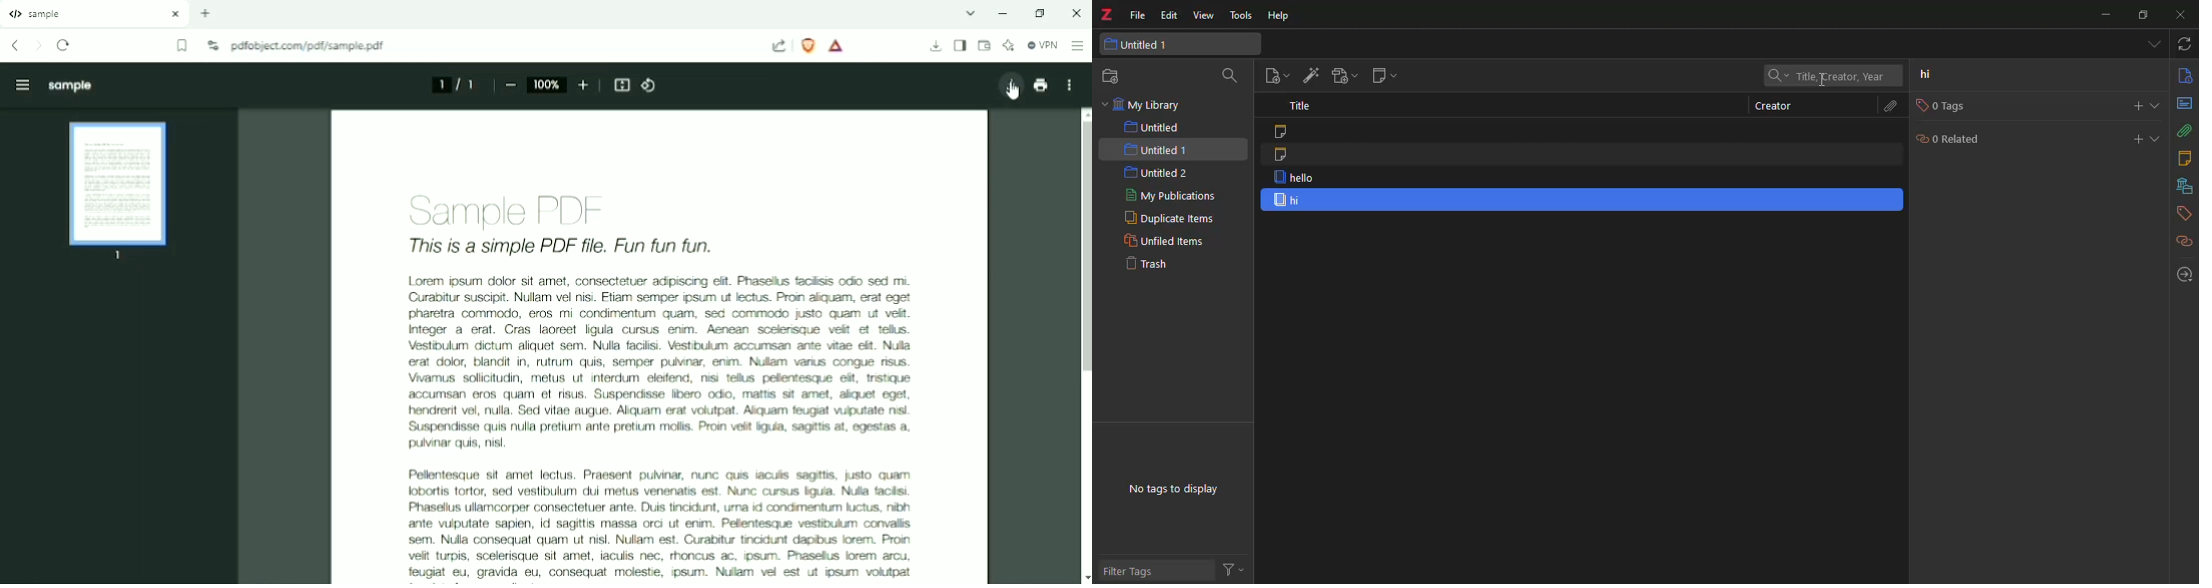 This screenshot has width=2212, height=588. What do you see at coordinates (971, 13) in the screenshot?
I see `Search Tabs` at bounding box center [971, 13].